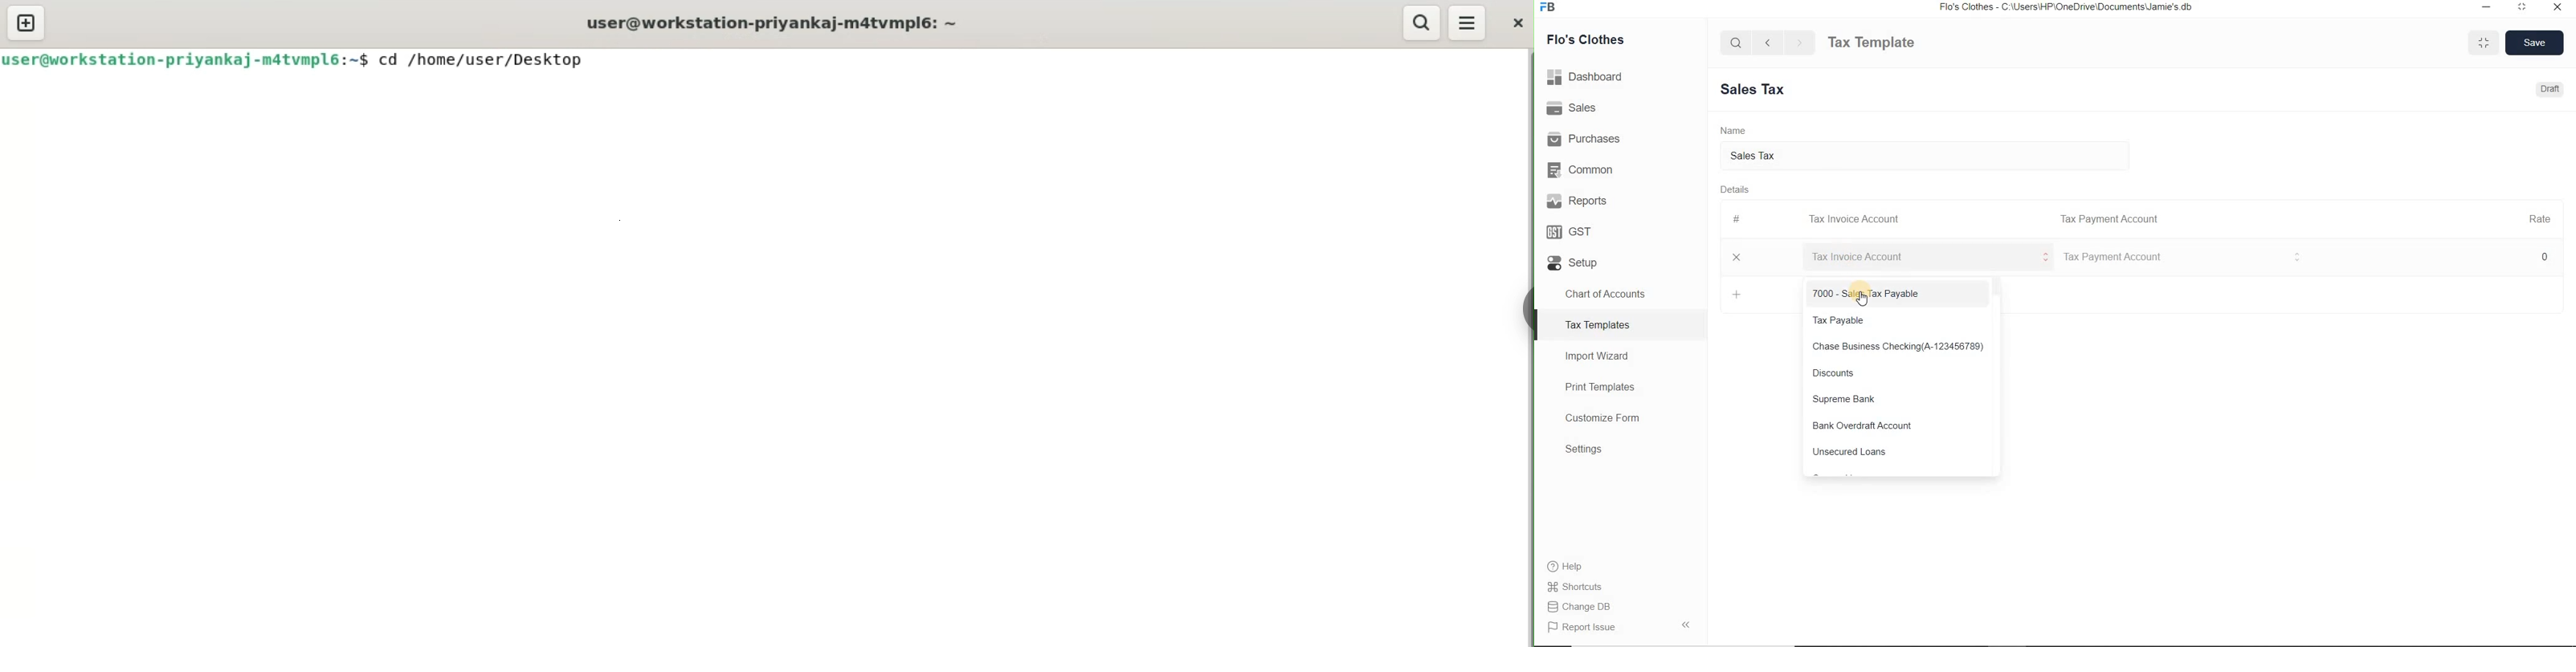  Describe the element at coordinates (1583, 40) in the screenshot. I see `Flo's Clothes` at that location.